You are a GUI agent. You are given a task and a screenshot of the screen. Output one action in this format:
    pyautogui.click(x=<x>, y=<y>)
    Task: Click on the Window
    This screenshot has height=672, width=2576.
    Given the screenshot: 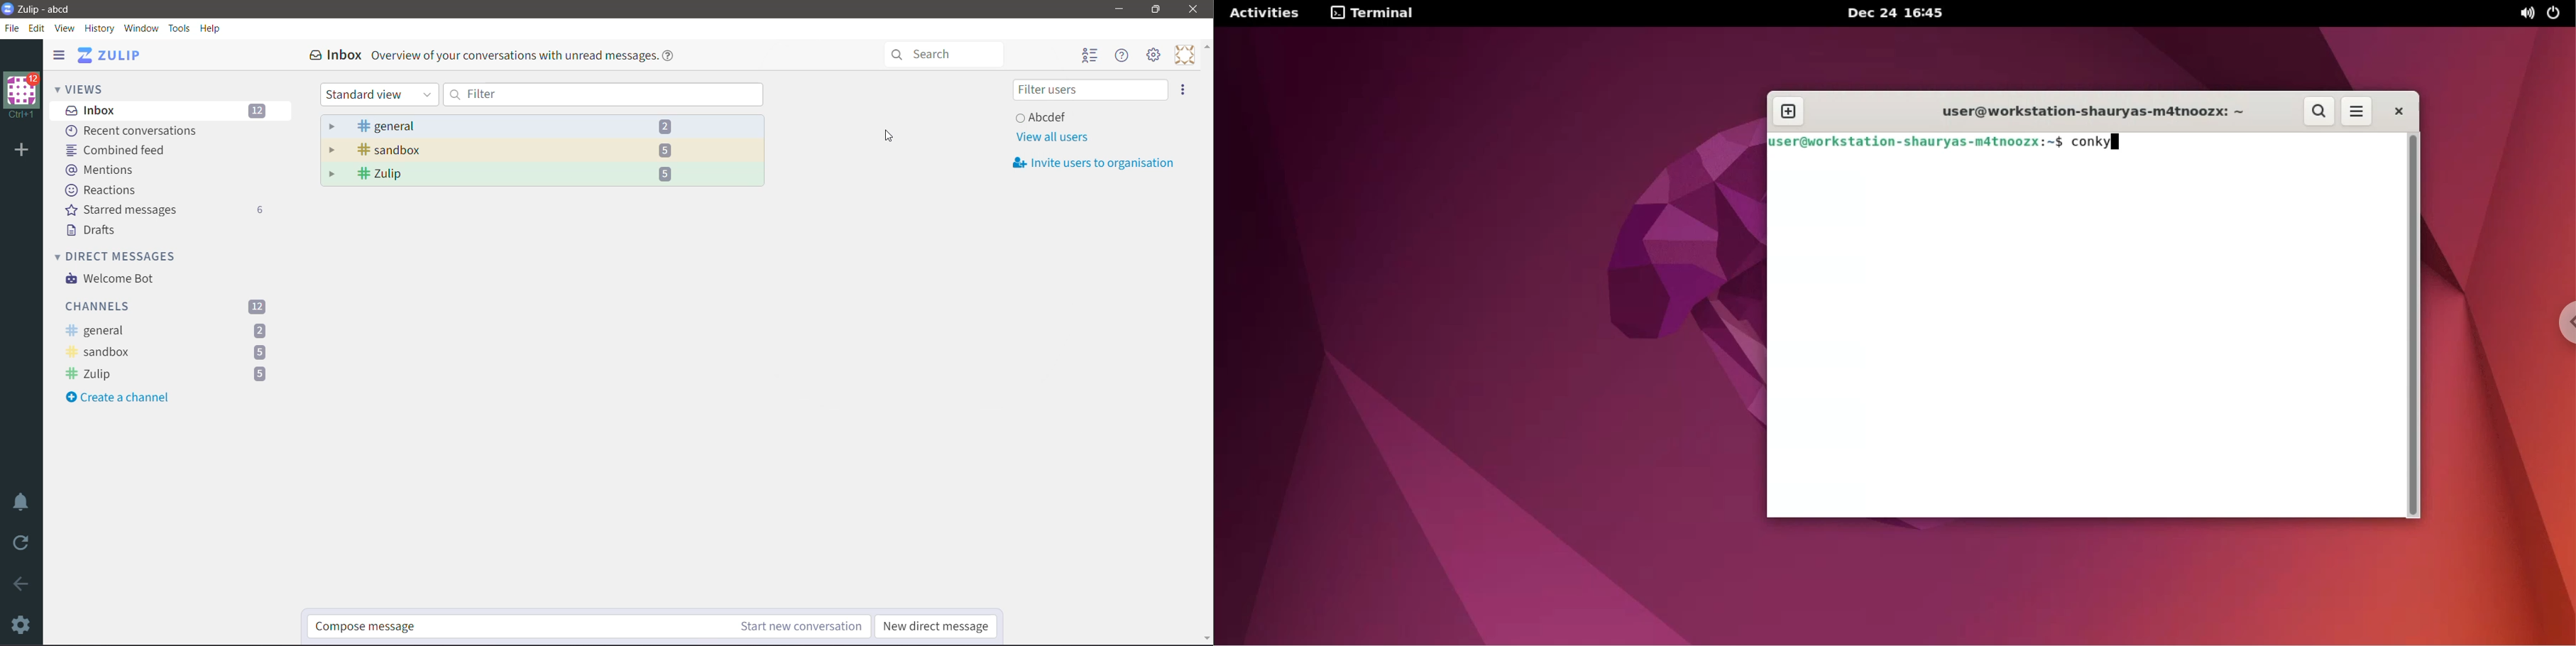 What is the action you would take?
    pyautogui.click(x=143, y=29)
    